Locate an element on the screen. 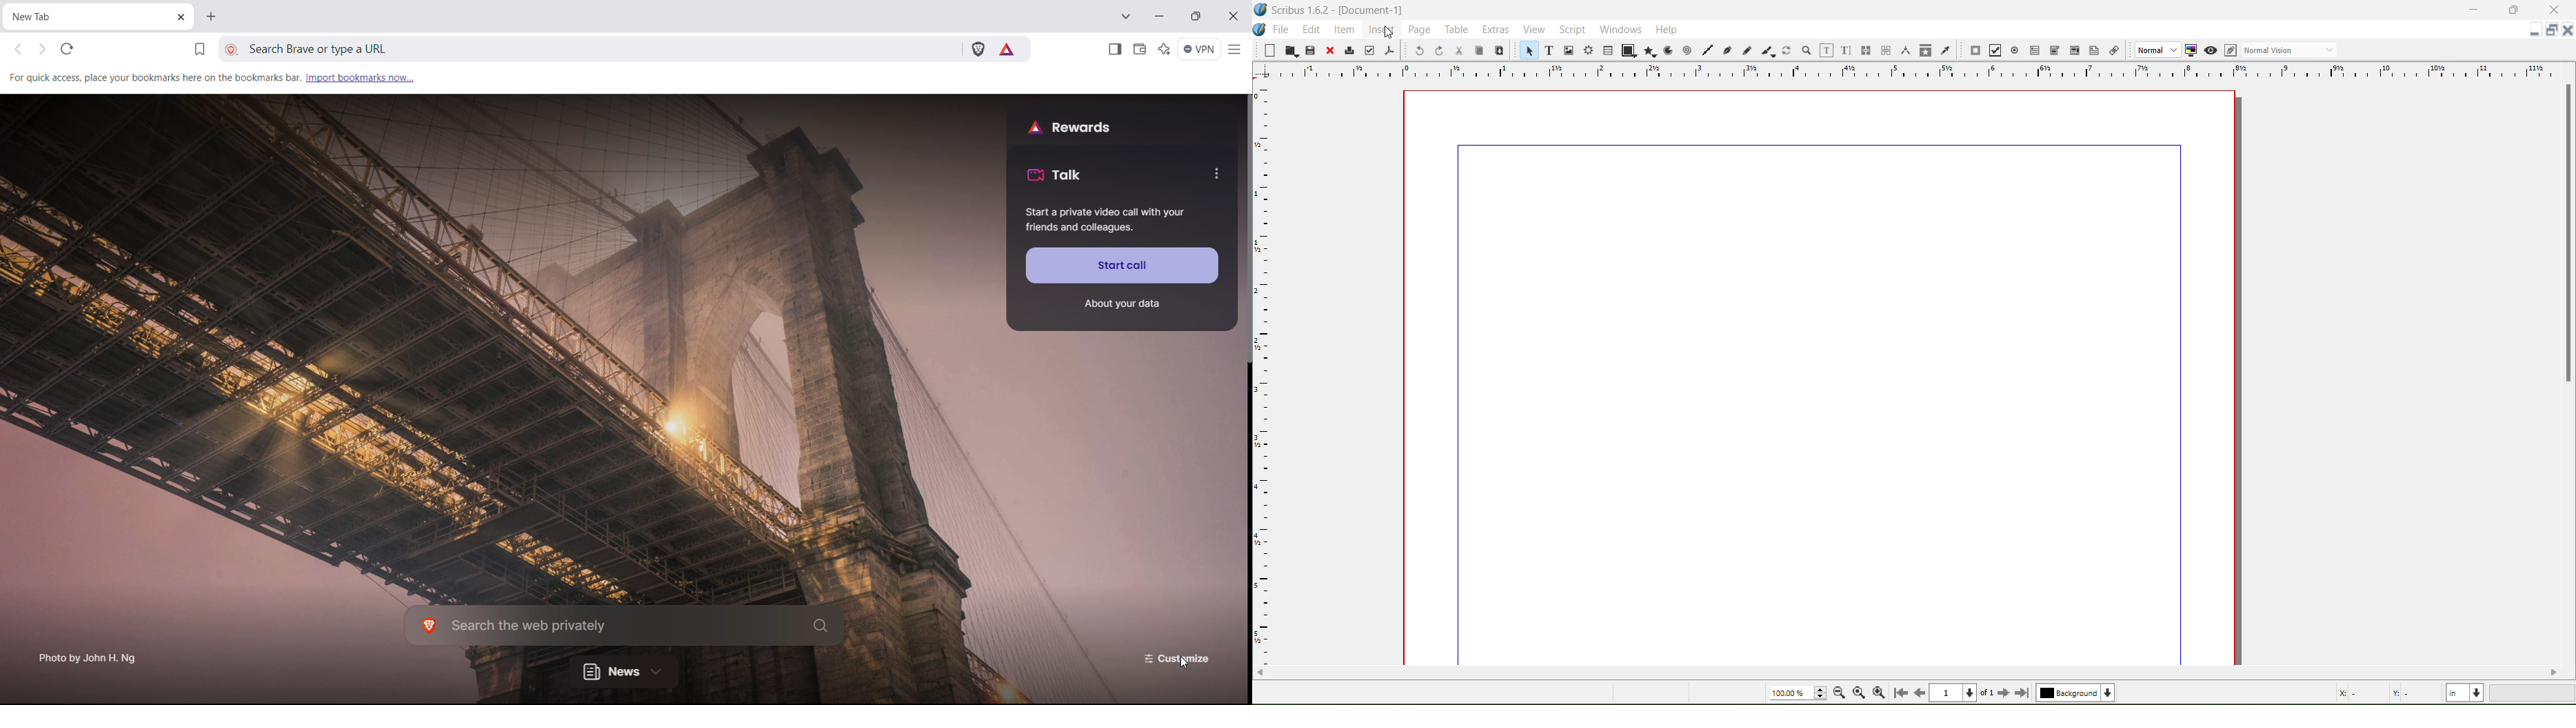  Script is located at coordinates (1571, 29).